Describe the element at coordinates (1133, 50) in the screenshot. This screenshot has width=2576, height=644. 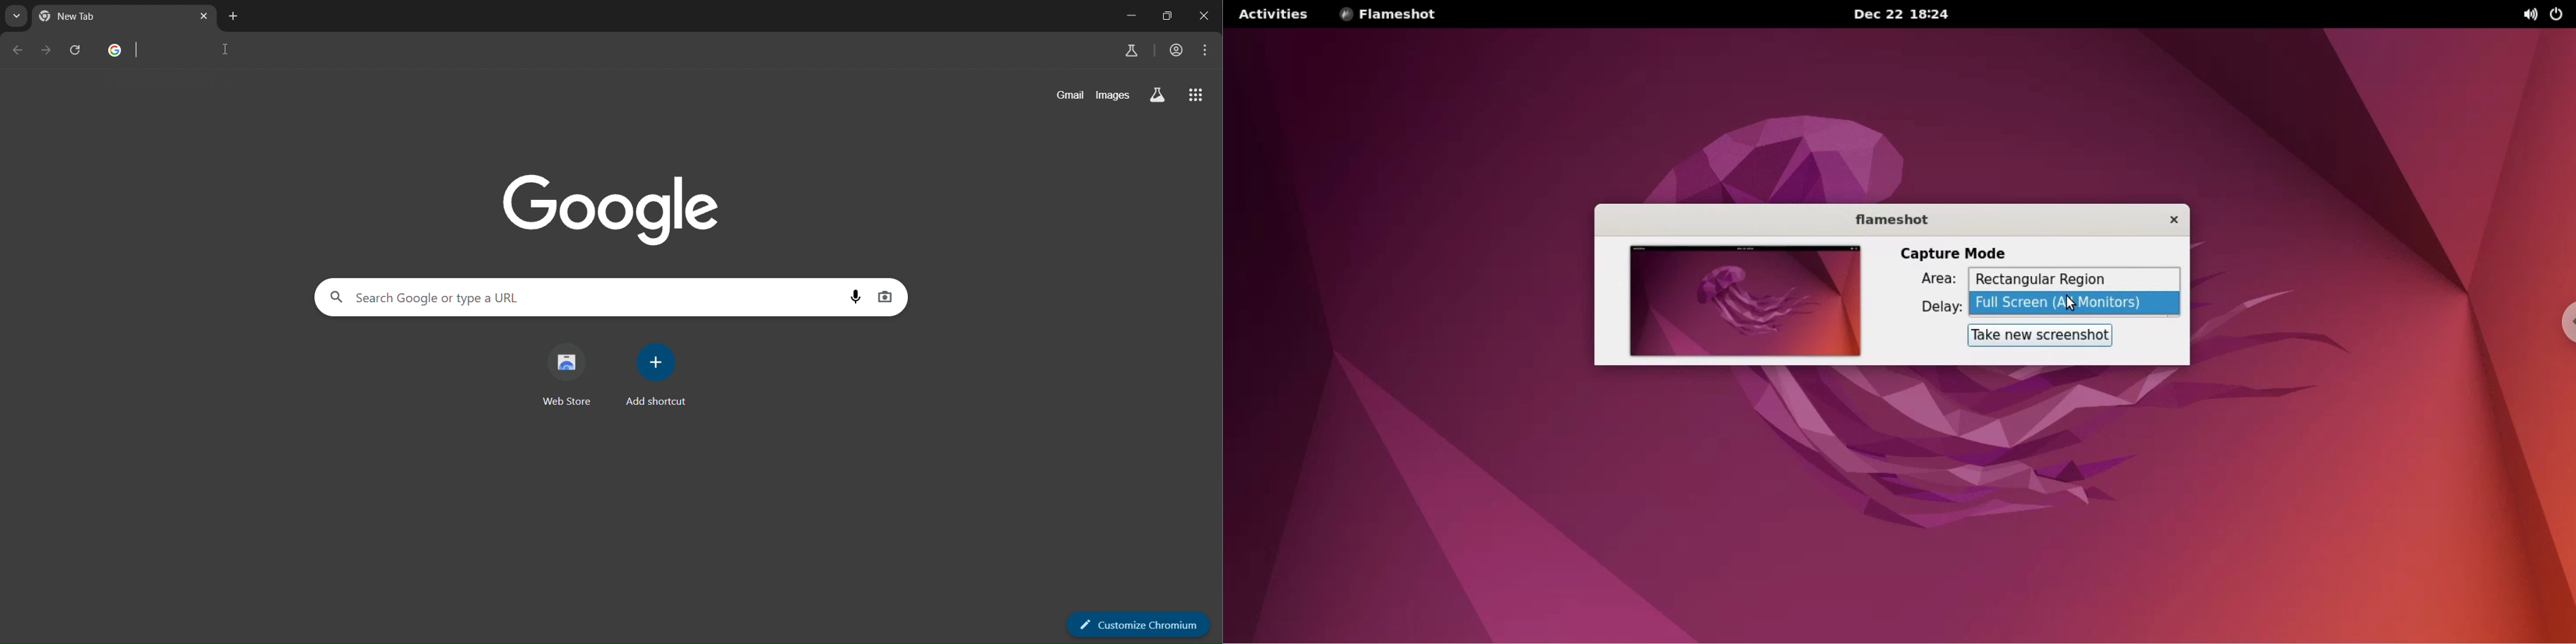
I see `search labs` at that location.